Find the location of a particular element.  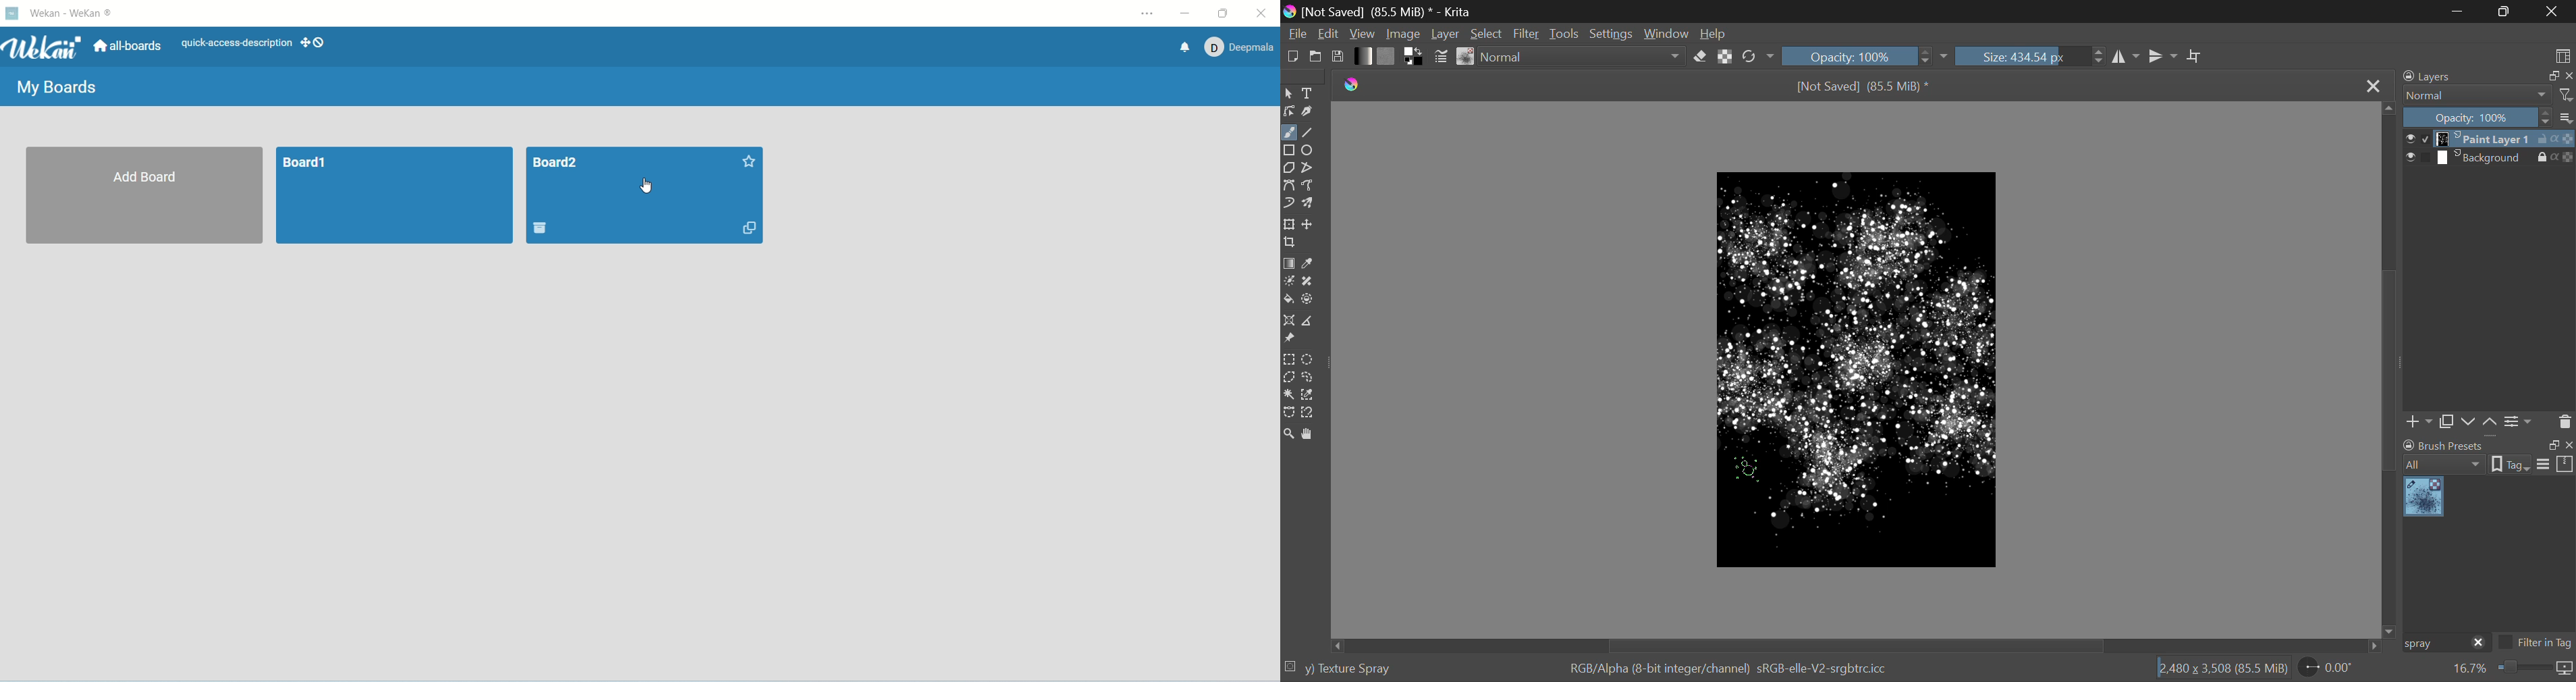

Layer Movement up is located at coordinates (2490, 423).